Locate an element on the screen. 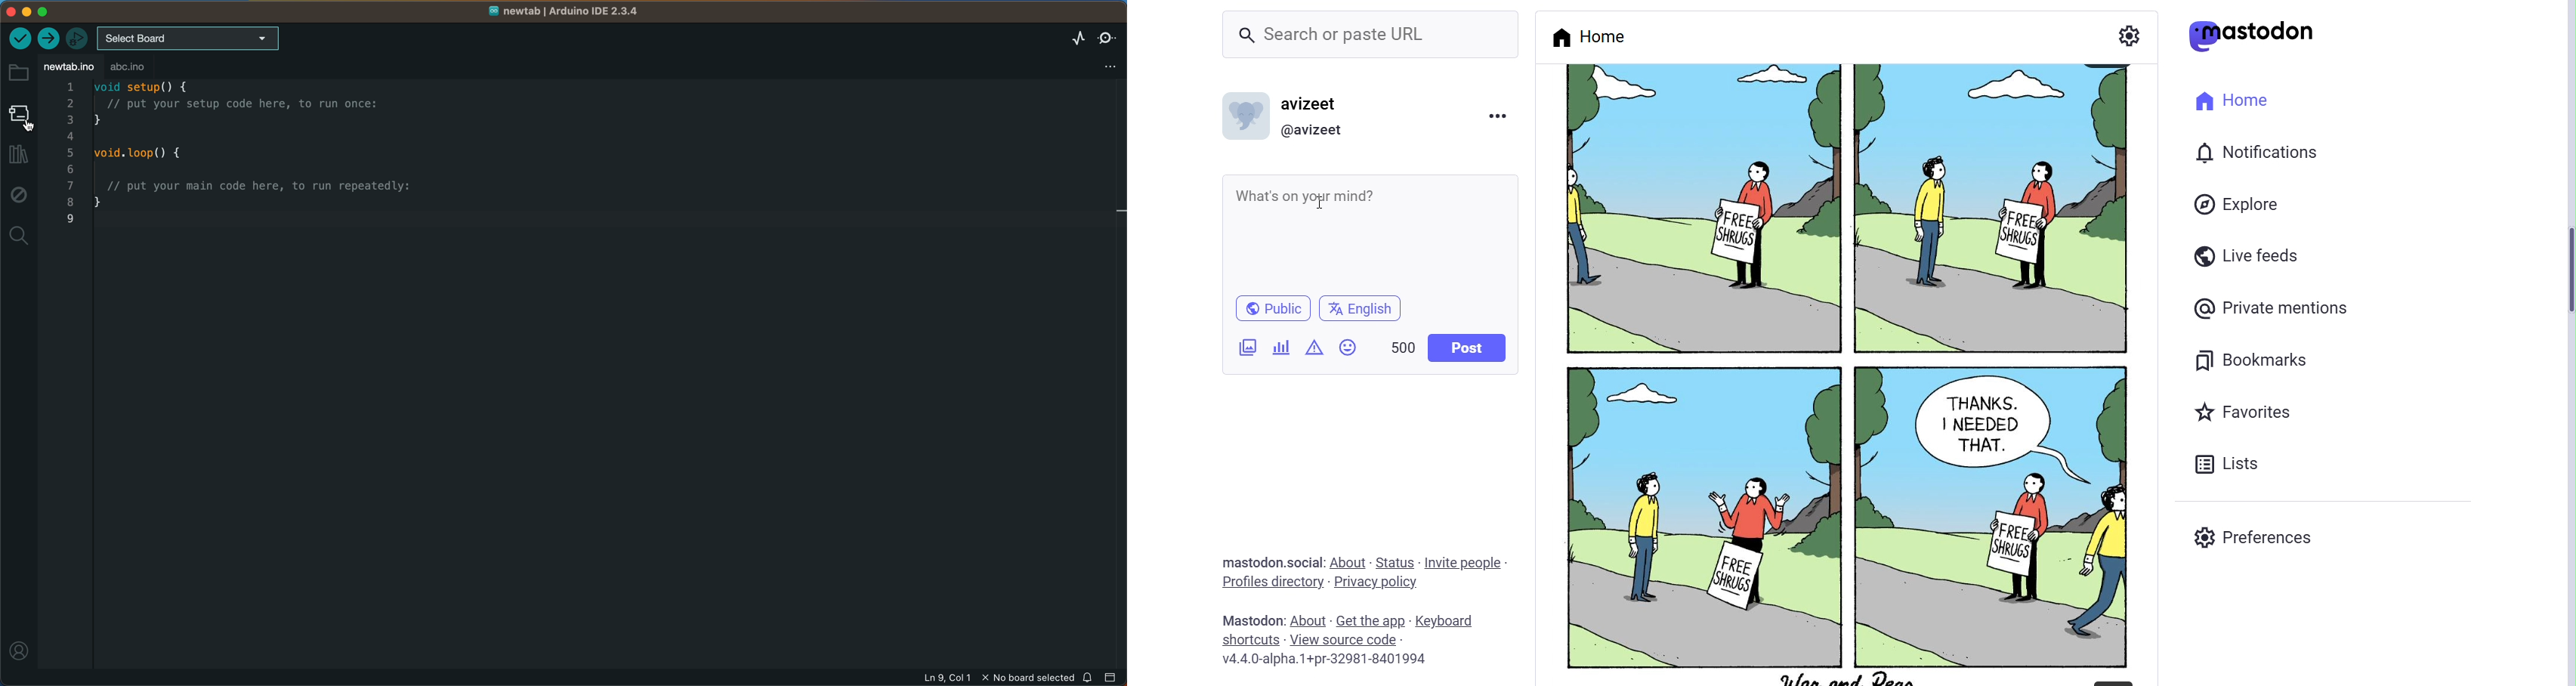  board manager is located at coordinates (19, 117).